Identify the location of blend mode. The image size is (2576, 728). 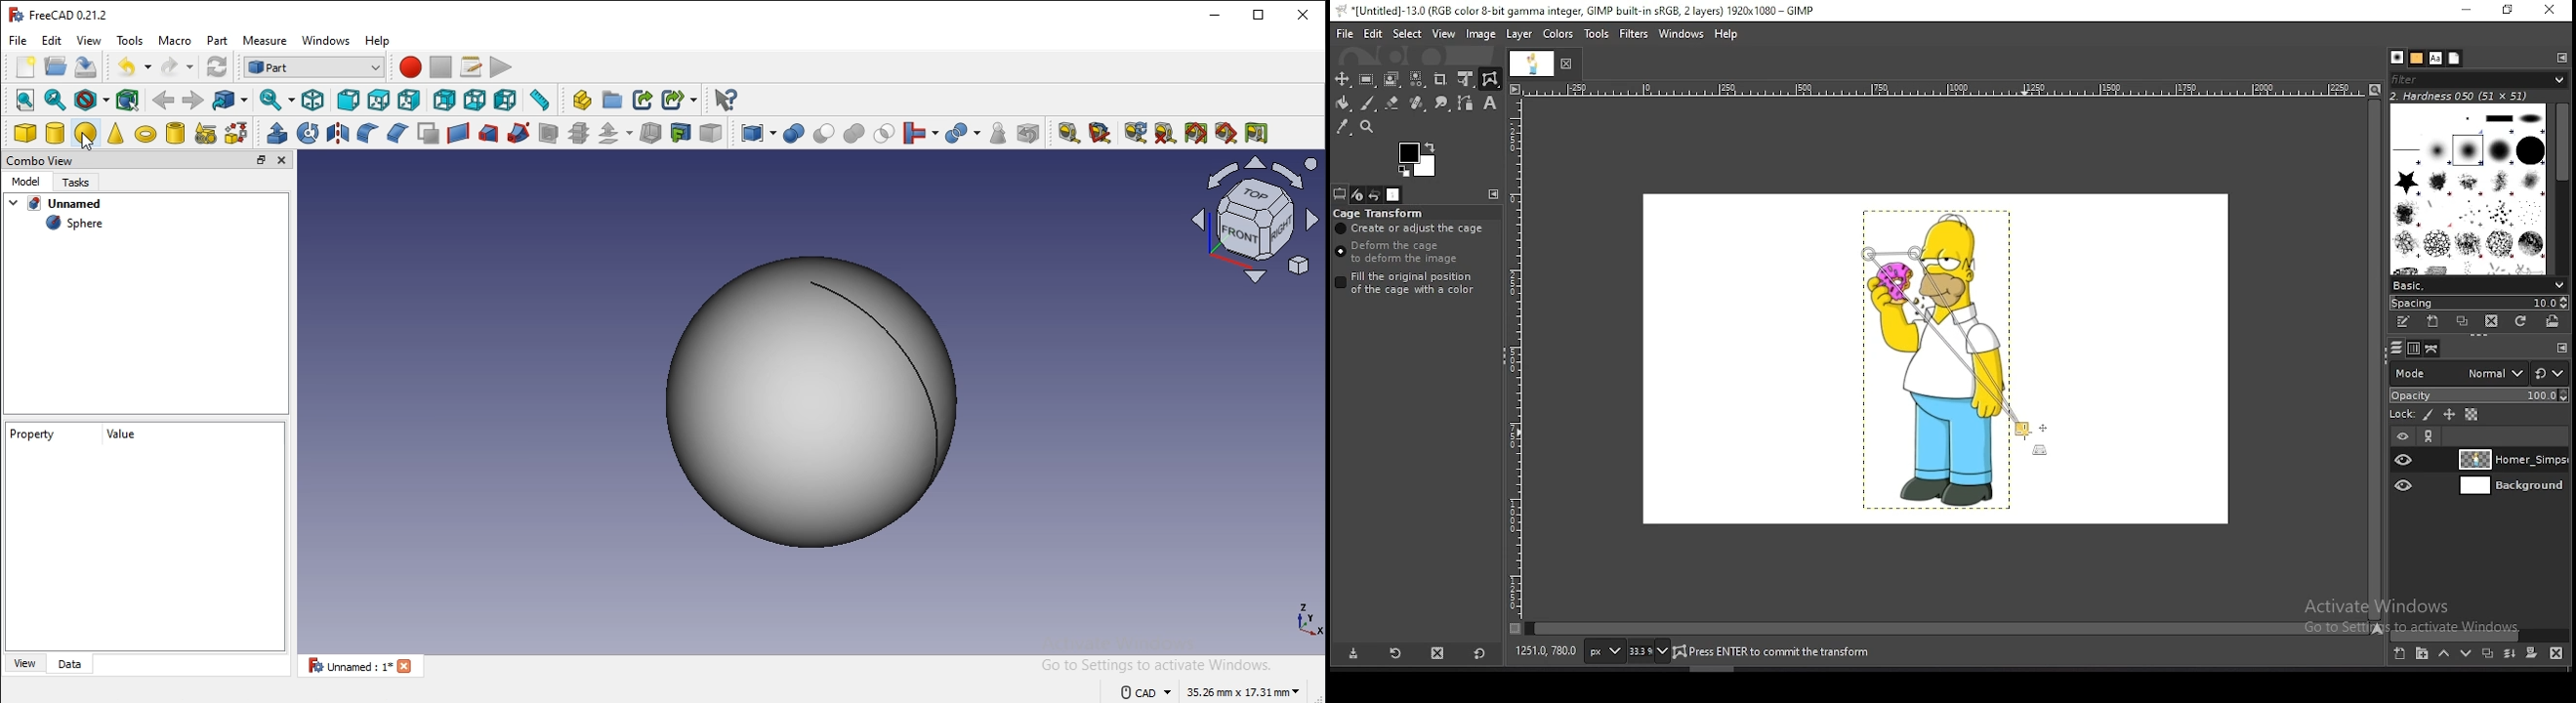
(2454, 372).